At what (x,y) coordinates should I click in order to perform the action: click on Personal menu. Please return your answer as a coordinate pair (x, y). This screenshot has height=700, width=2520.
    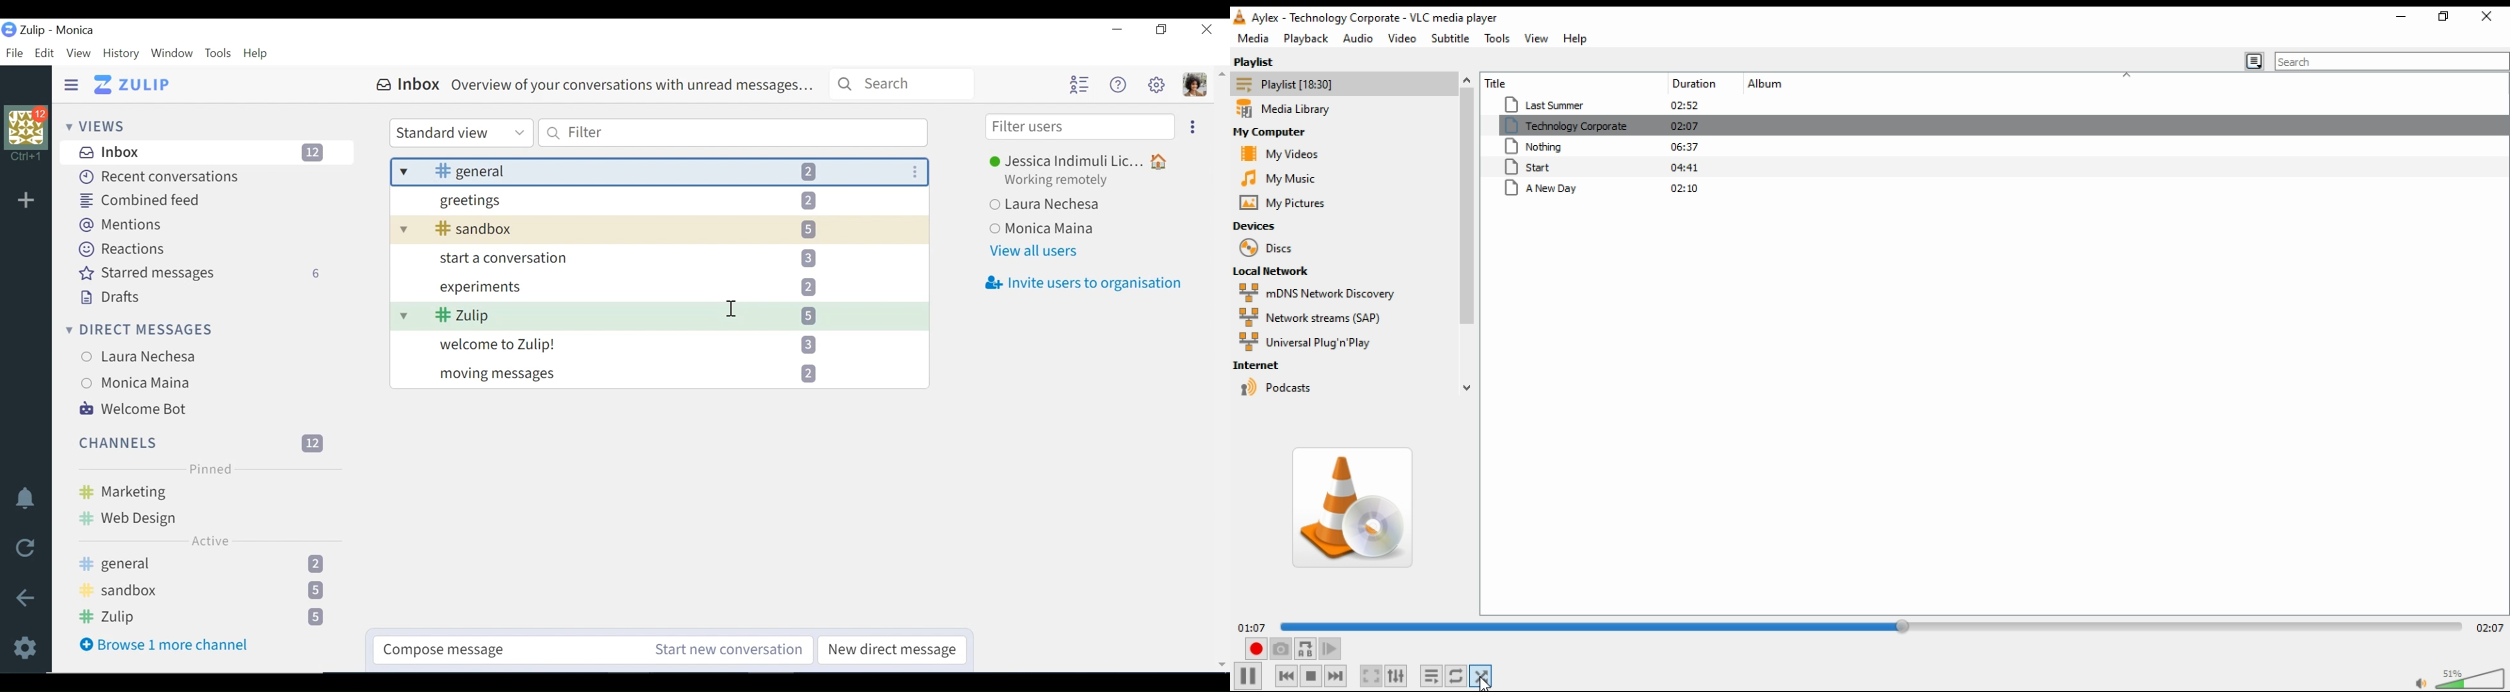
    Looking at the image, I should click on (1194, 85).